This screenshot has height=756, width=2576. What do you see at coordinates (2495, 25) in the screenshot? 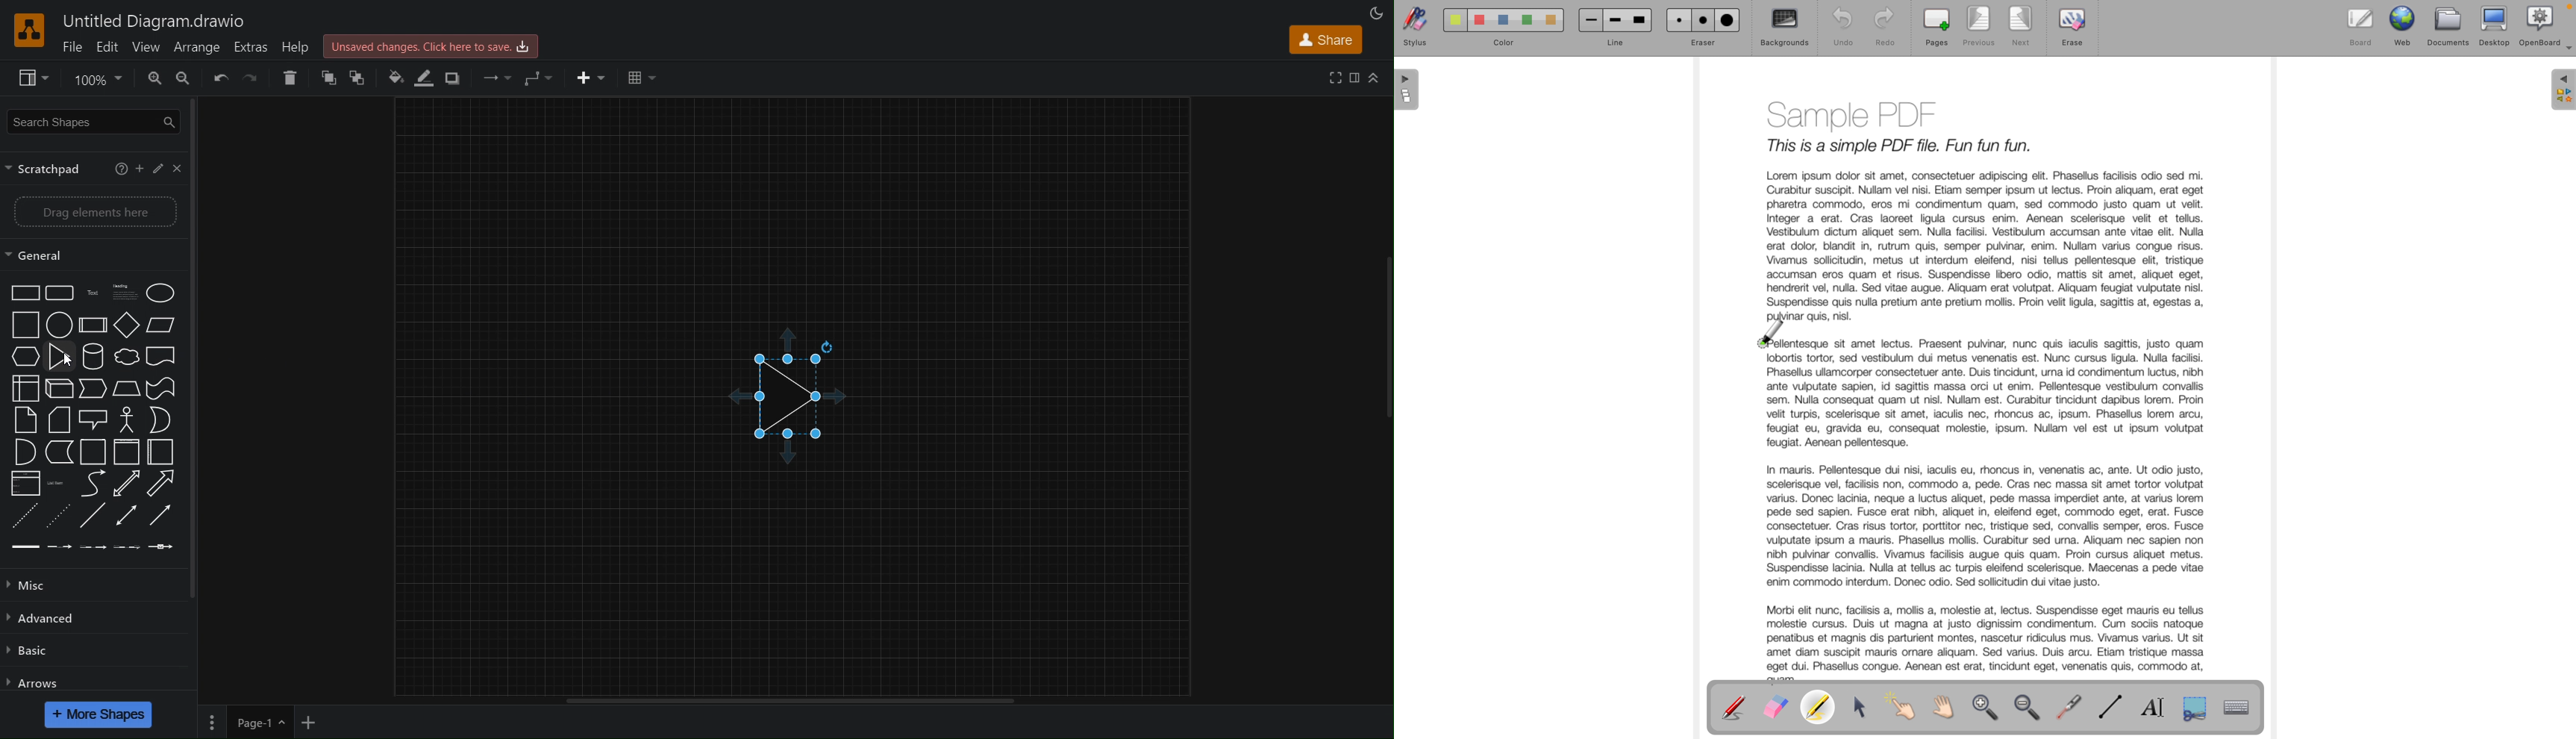
I see `desktop` at bounding box center [2495, 25].